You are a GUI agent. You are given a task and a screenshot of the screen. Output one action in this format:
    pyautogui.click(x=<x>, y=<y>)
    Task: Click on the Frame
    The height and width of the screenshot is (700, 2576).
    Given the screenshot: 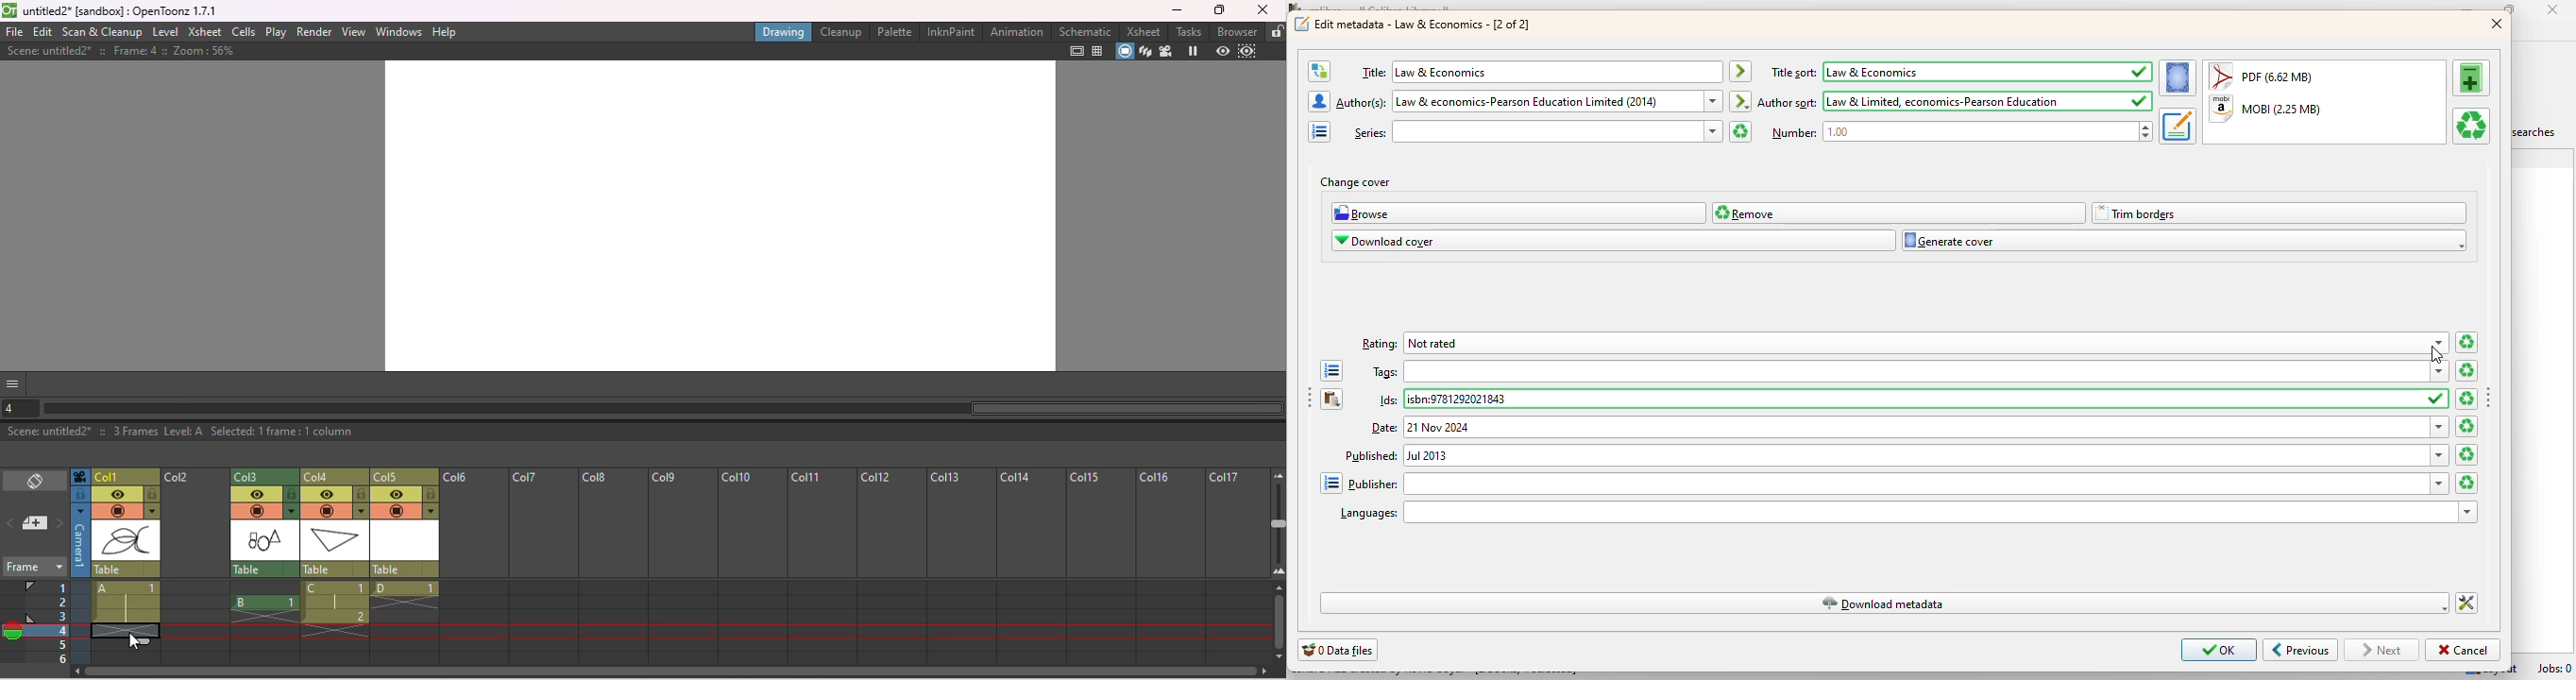 What is the action you would take?
    pyautogui.click(x=33, y=569)
    